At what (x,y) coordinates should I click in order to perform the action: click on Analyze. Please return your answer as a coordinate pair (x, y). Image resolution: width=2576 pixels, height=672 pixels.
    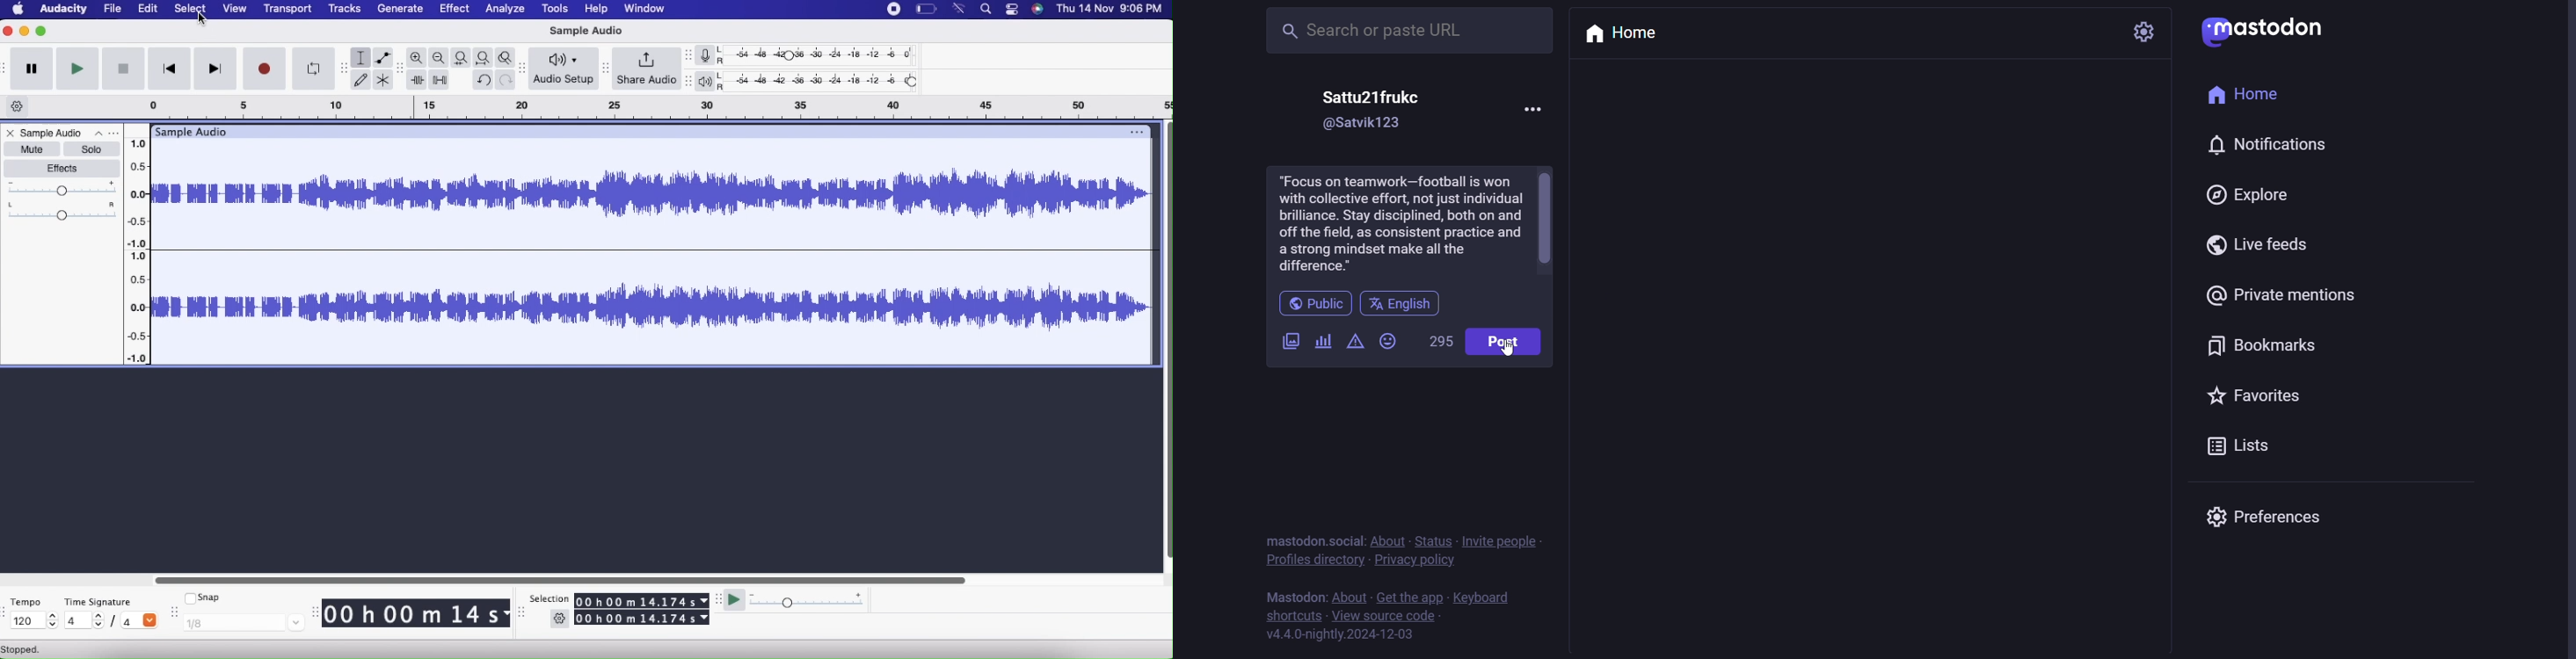
    Looking at the image, I should click on (506, 9).